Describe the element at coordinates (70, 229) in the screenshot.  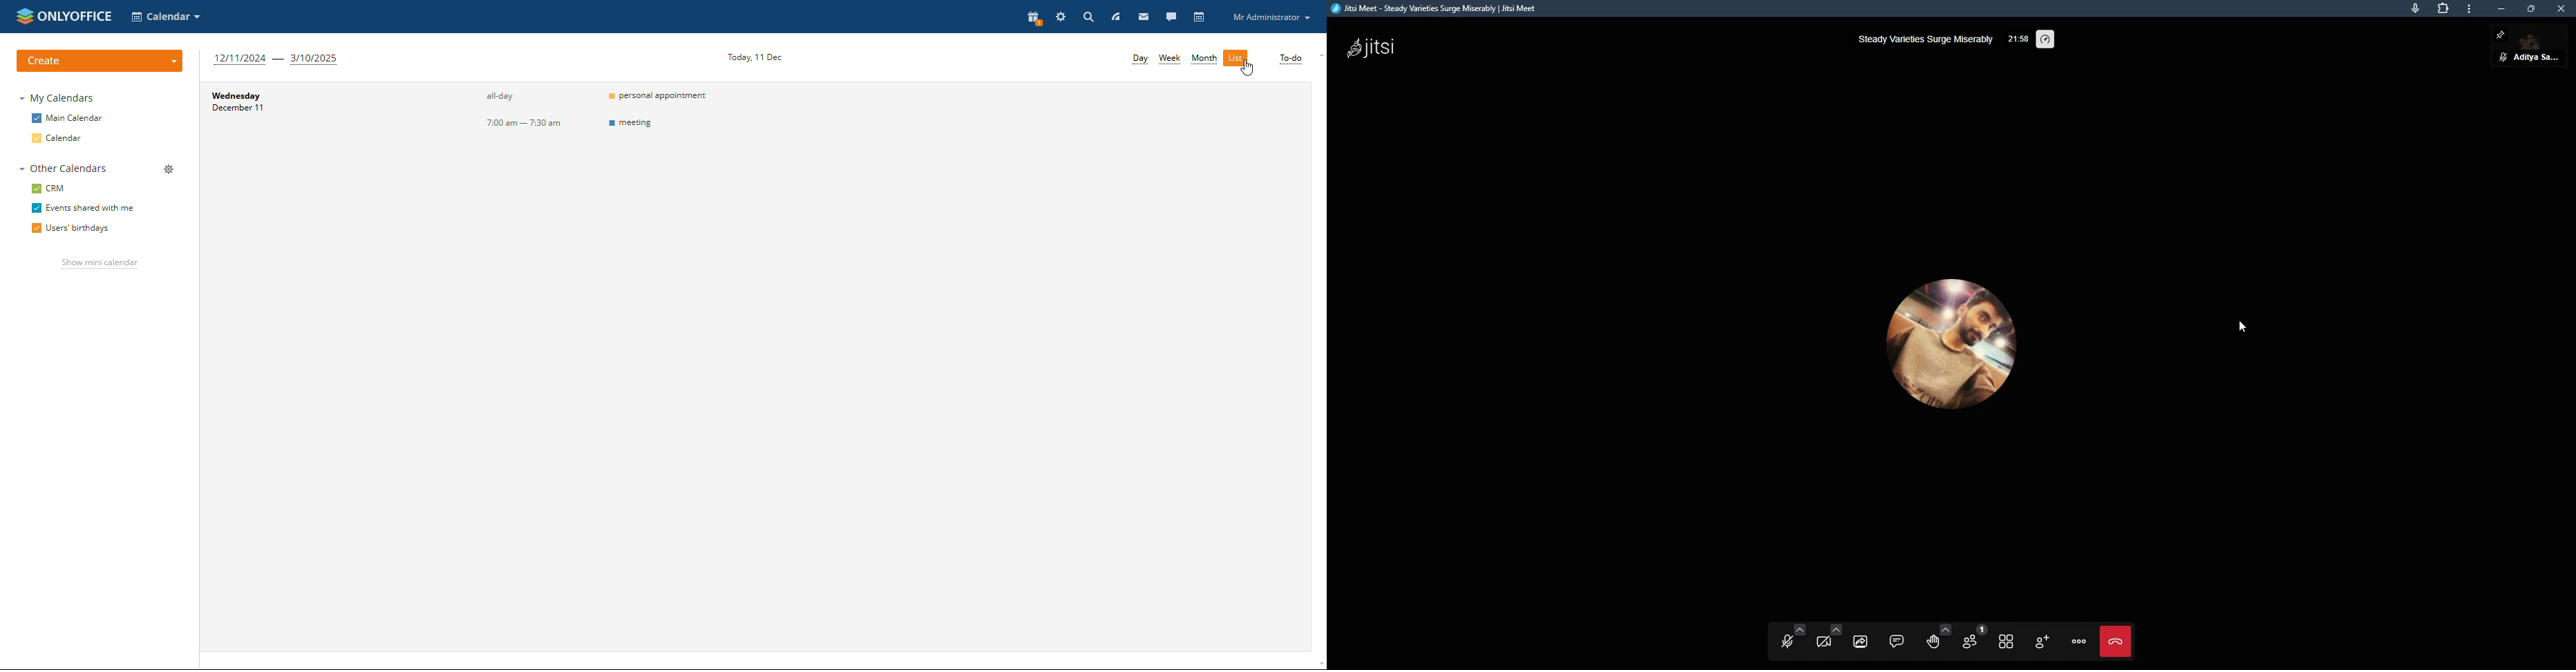
I see `users' birthdays` at that location.